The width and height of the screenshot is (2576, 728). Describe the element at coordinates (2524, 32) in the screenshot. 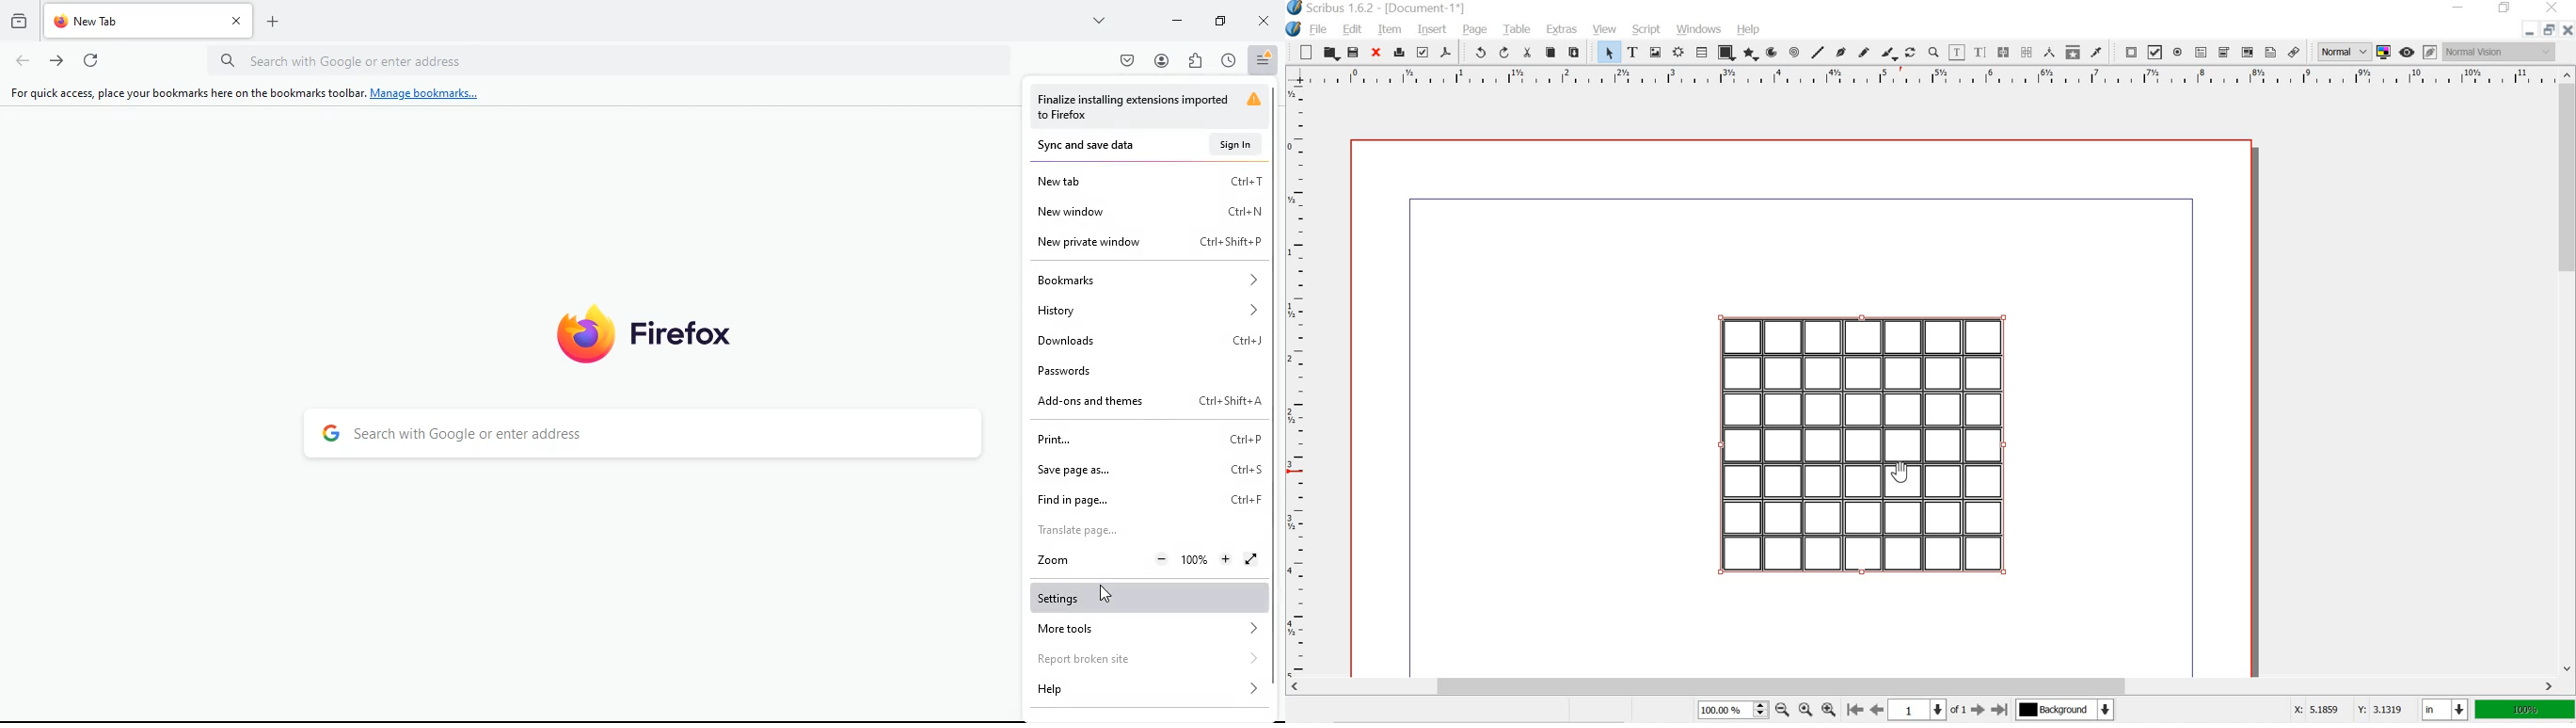

I see `minimize` at that location.